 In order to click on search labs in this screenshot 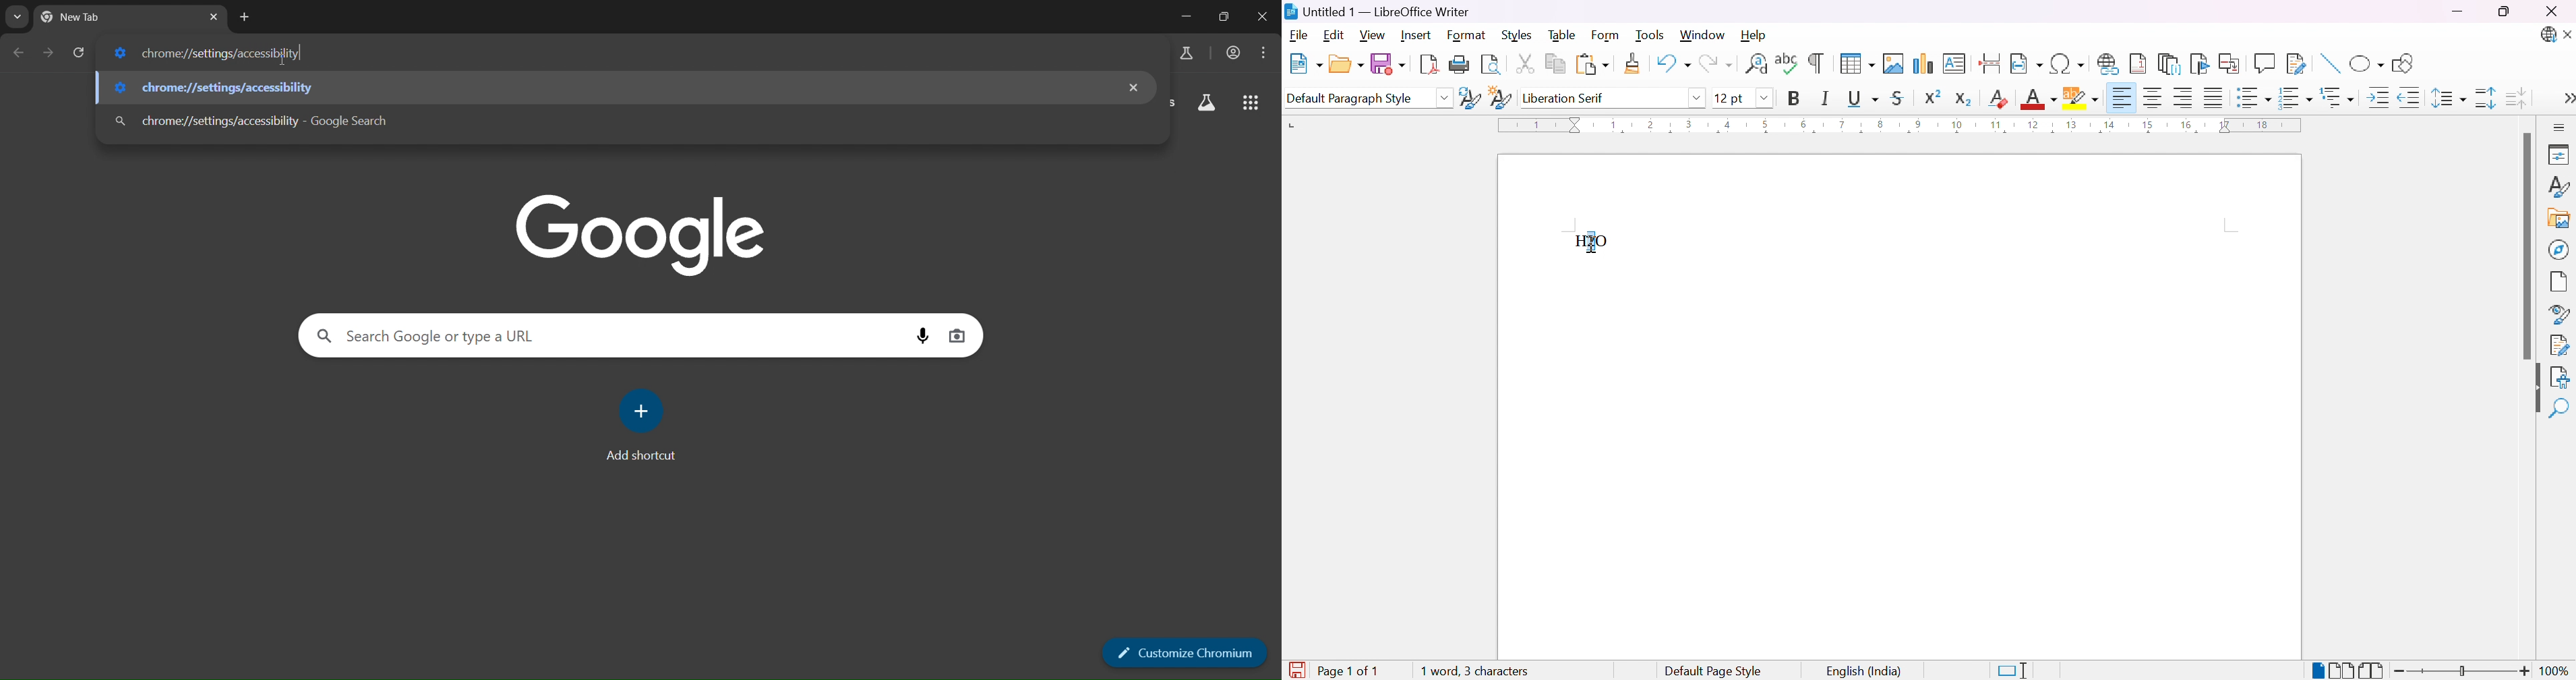, I will do `click(1204, 104)`.